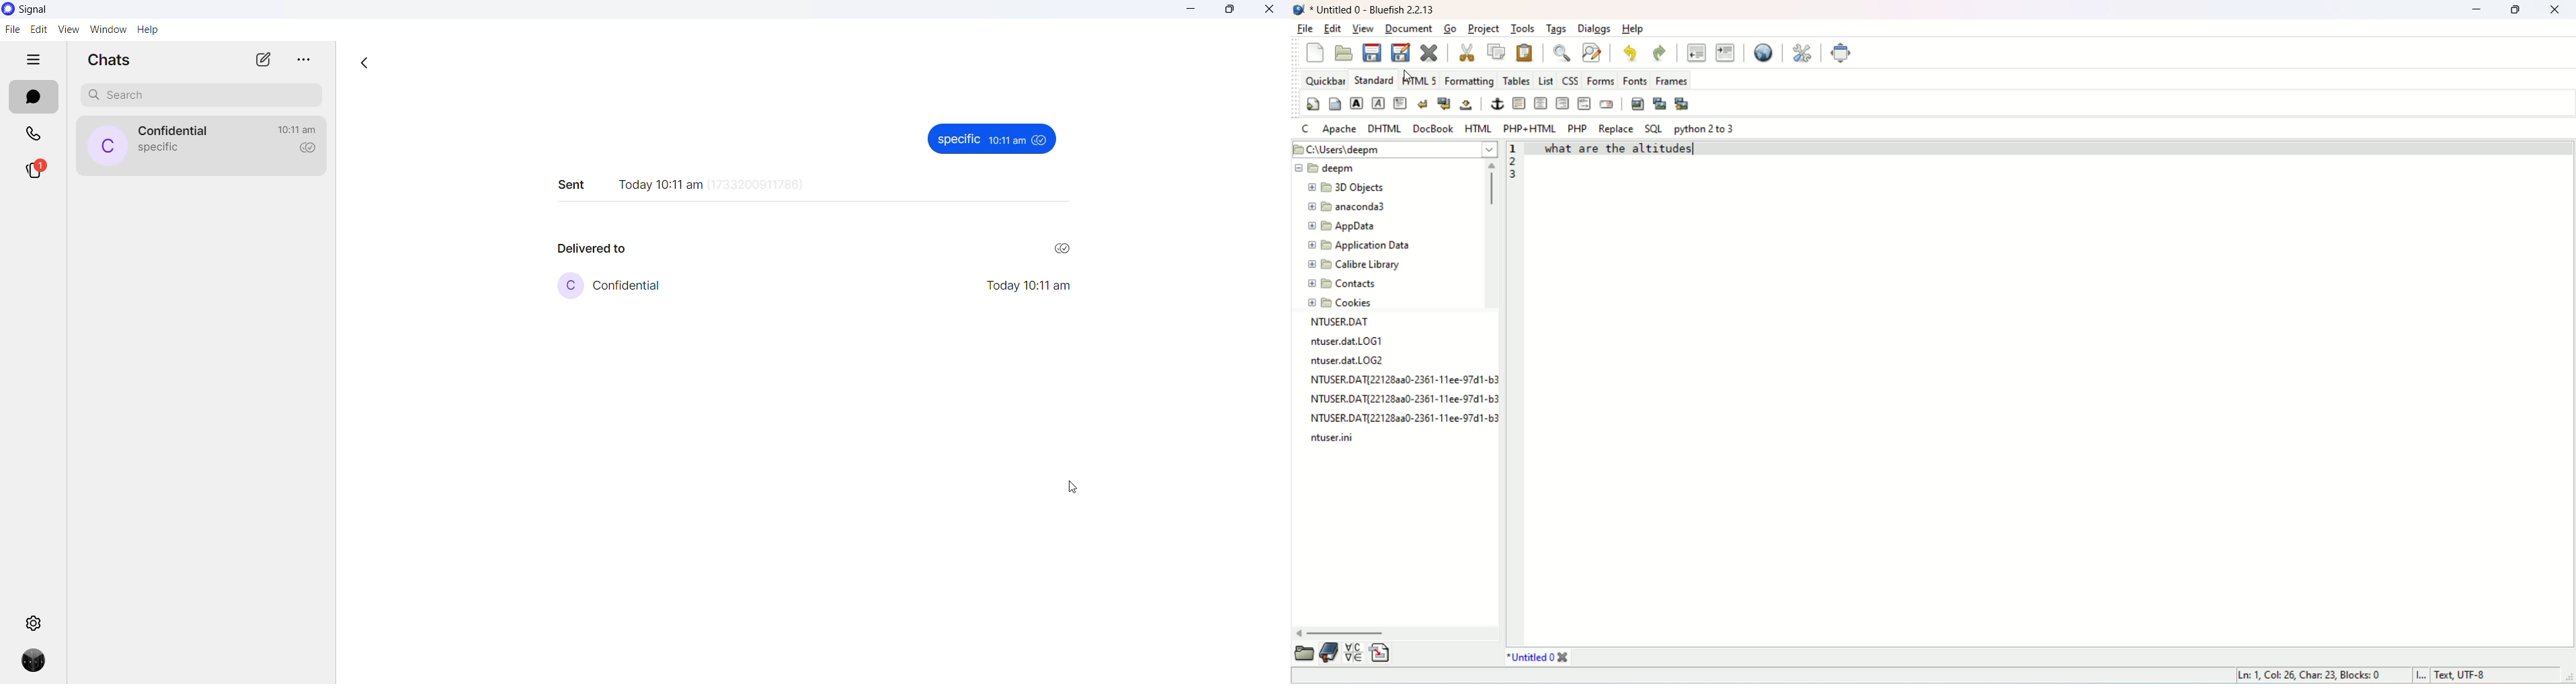 Image resolution: width=2576 pixels, height=700 pixels. What do you see at coordinates (1394, 150) in the screenshot?
I see `location` at bounding box center [1394, 150].